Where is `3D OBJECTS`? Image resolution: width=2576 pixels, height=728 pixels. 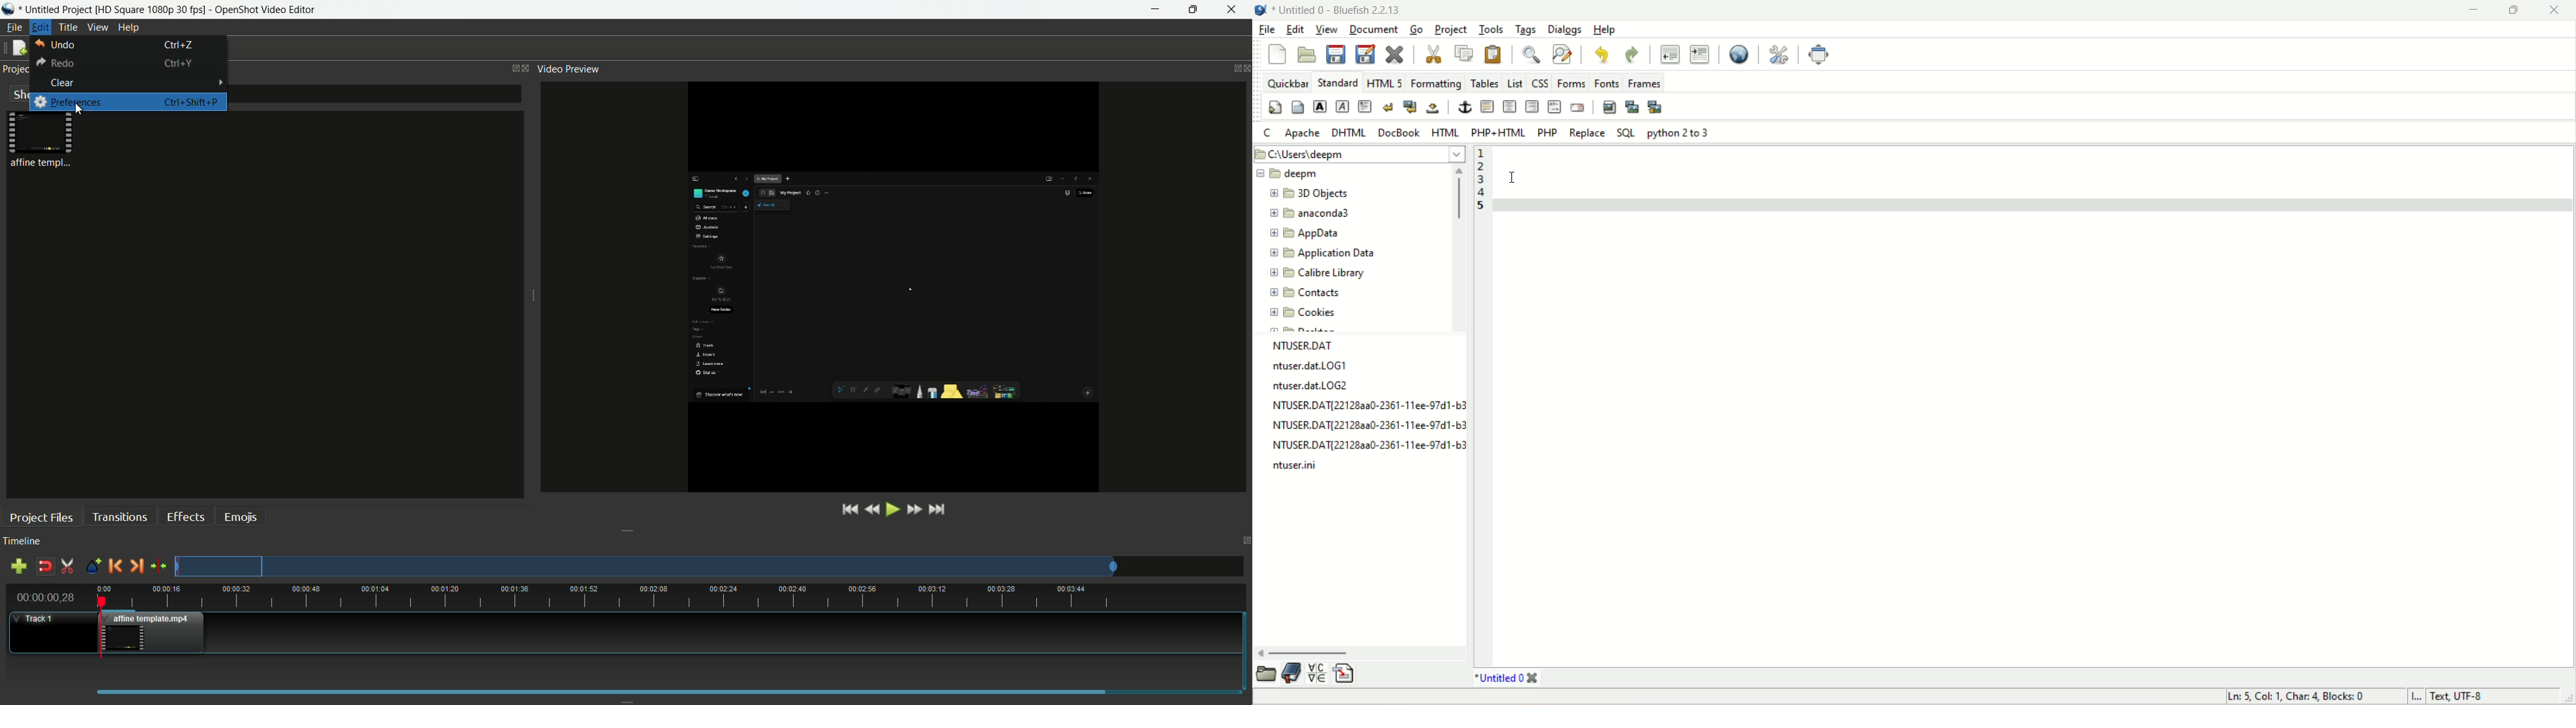 3D OBJECTS is located at coordinates (1314, 194).